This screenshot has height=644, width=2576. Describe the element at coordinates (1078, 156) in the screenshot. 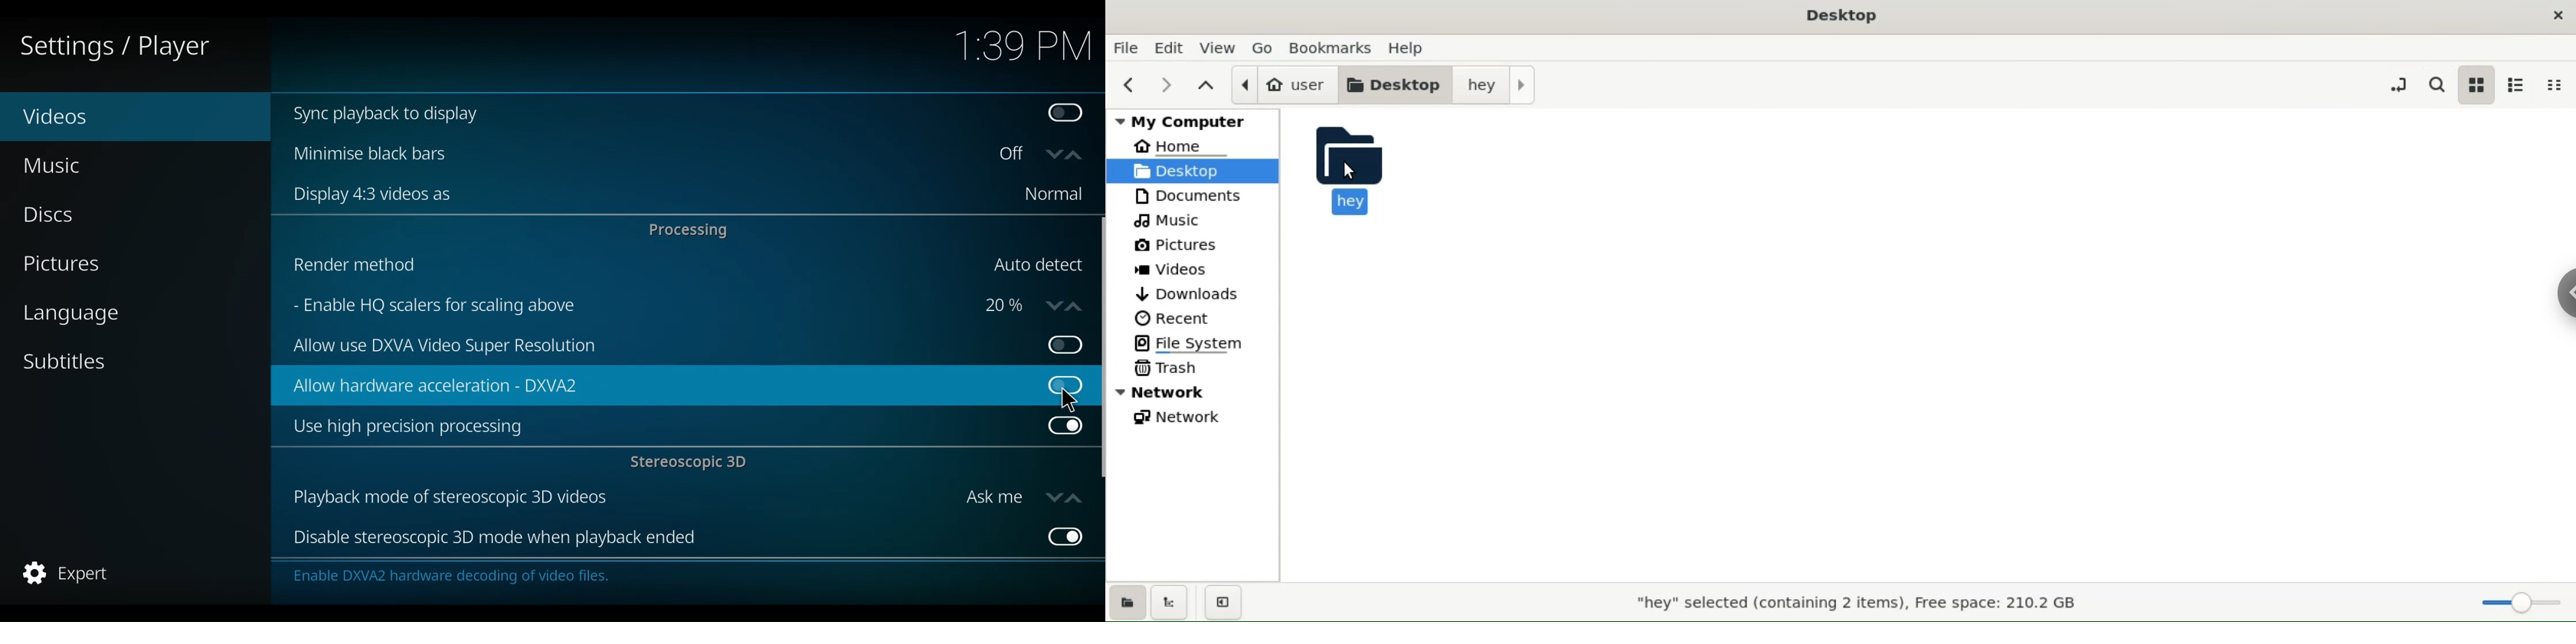

I see `up` at that location.